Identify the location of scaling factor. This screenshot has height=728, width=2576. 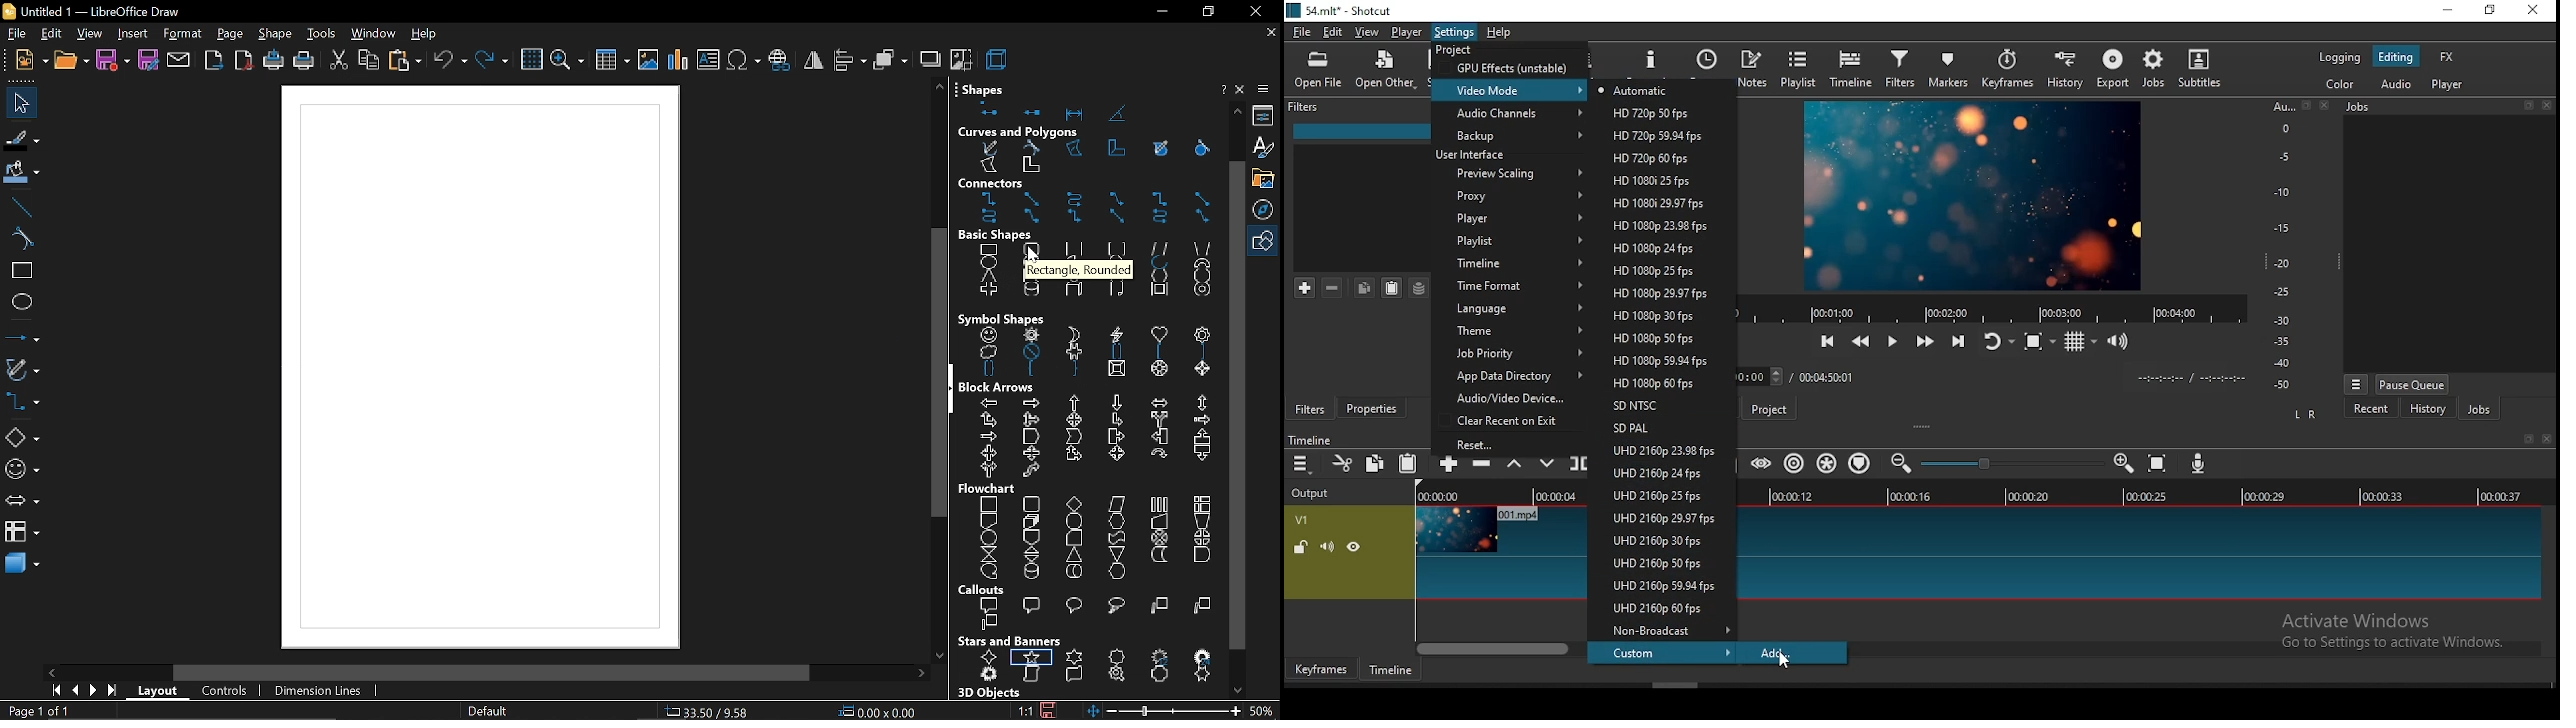
(1025, 711).